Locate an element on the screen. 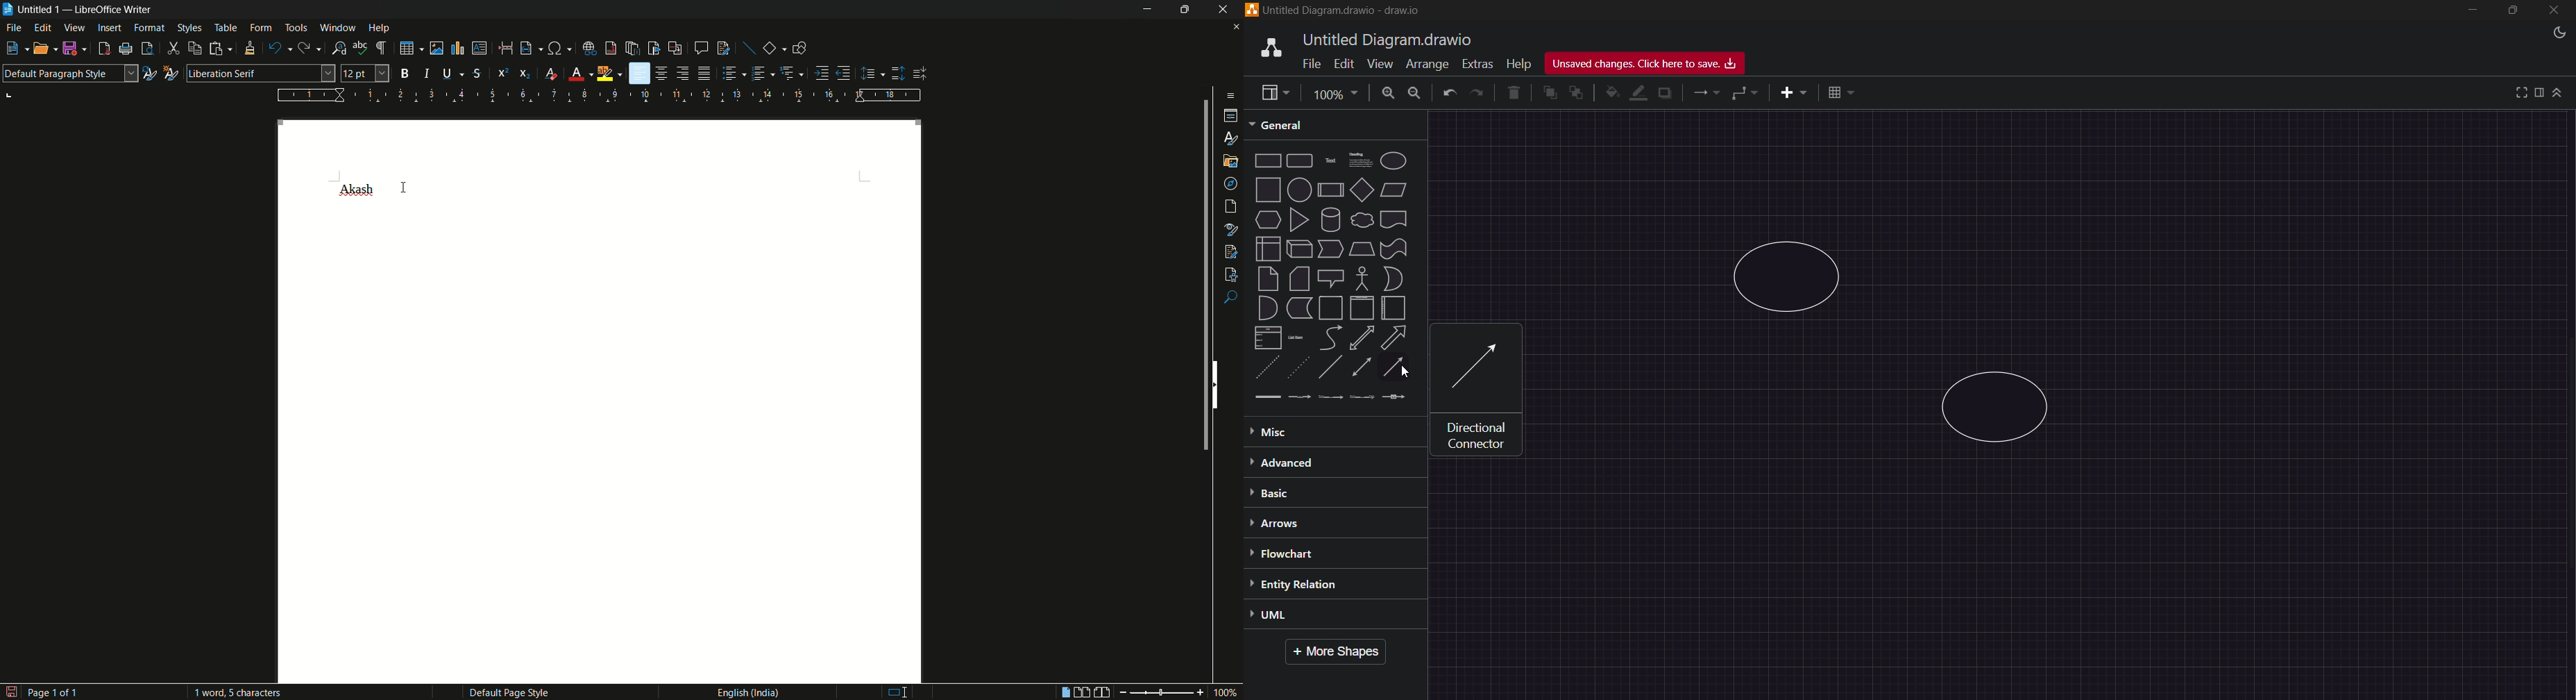 The width and height of the screenshot is (2576, 700). format menu is located at coordinates (149, 27).